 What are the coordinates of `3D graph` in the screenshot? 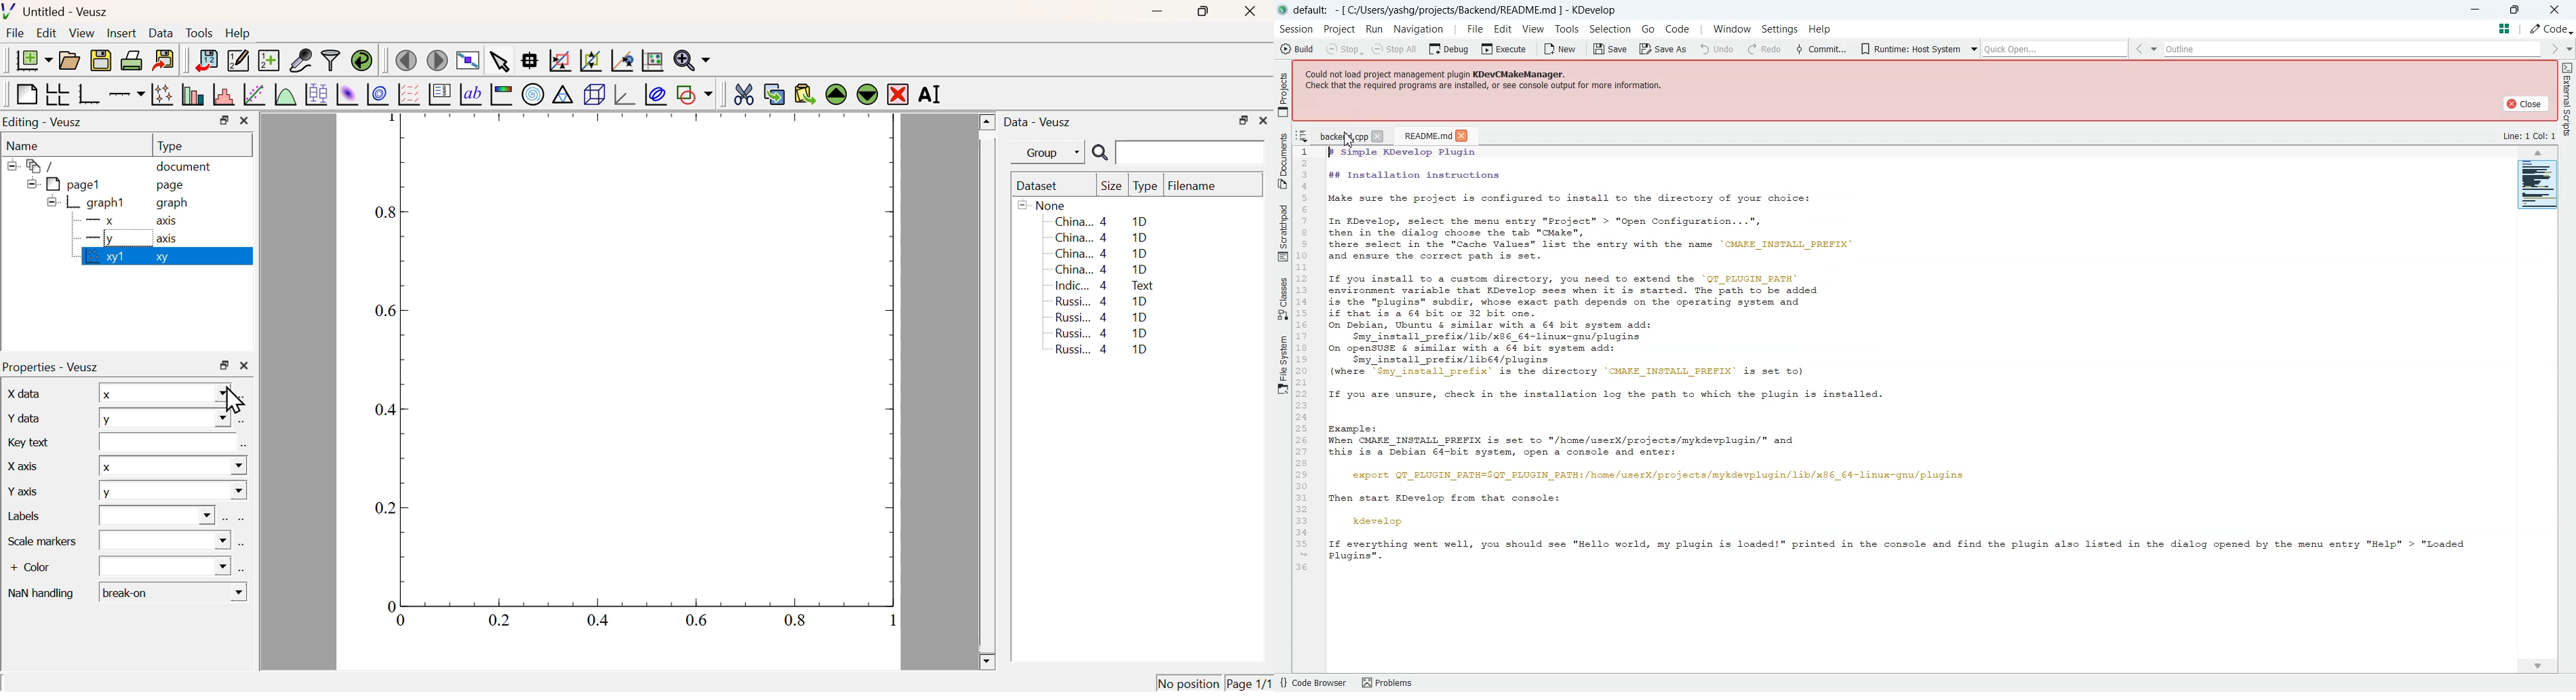 It's located at (626, 96).